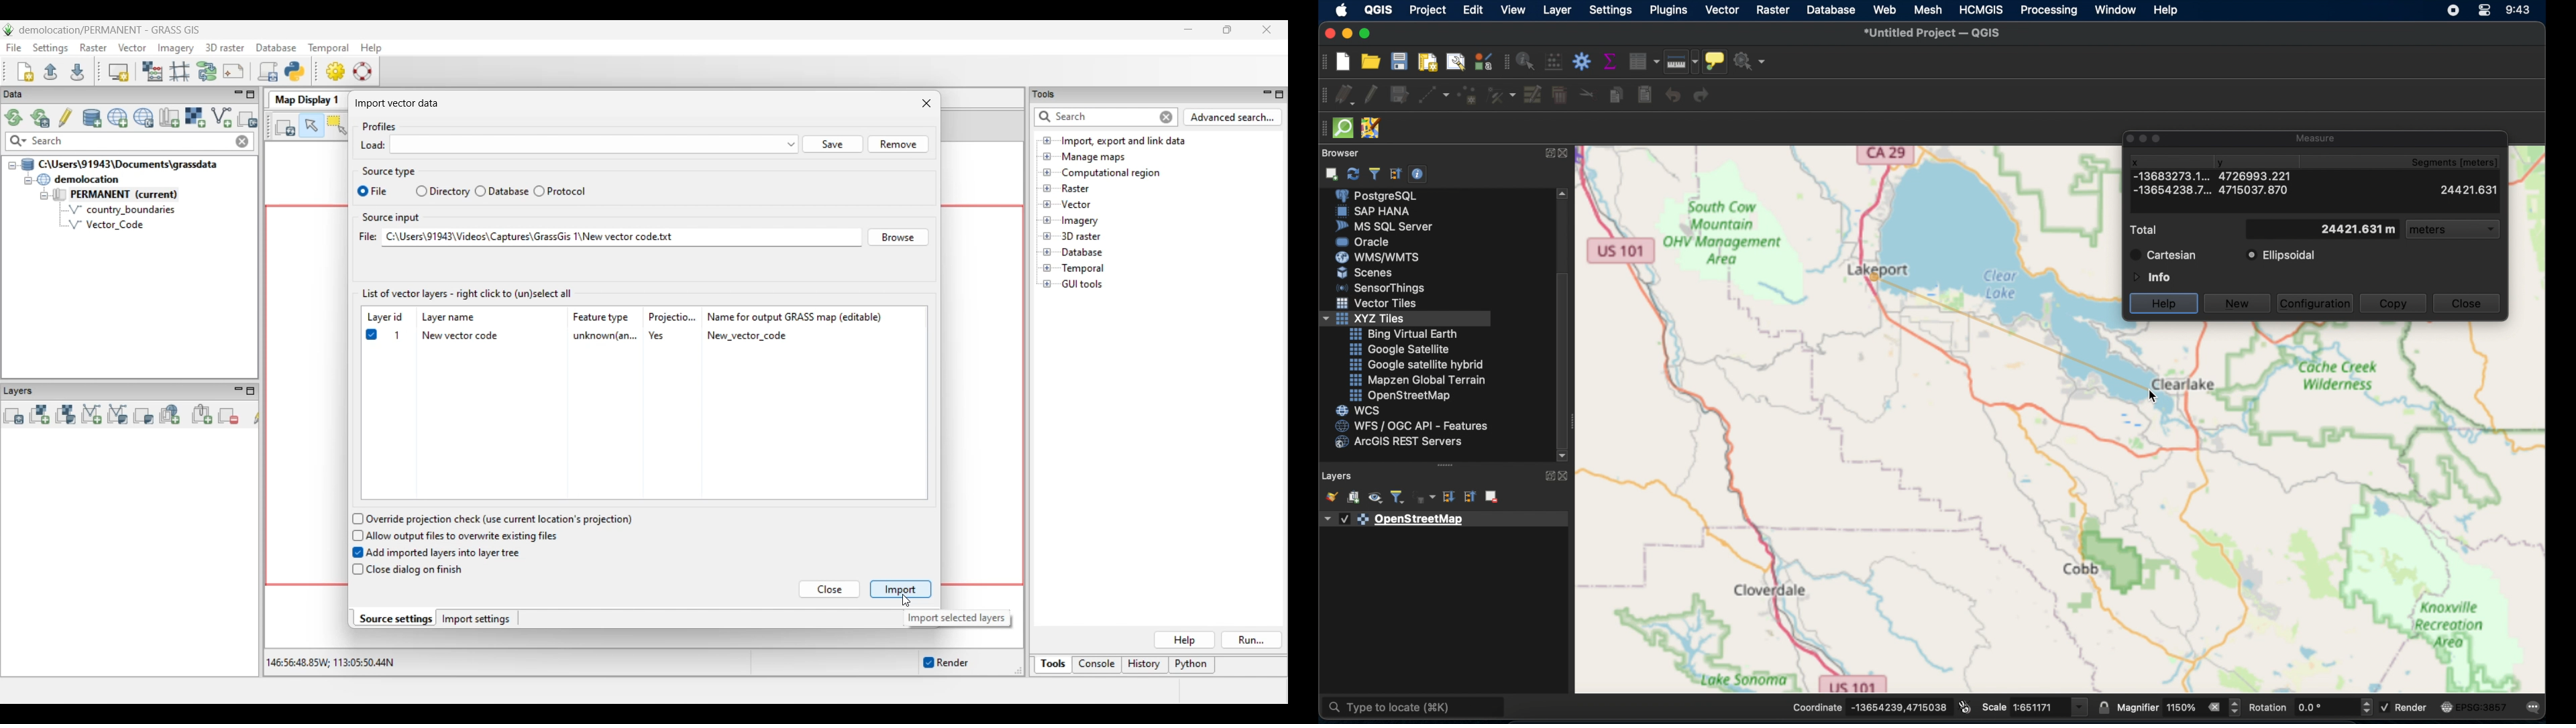  What do you see at coordinates (1673, 95) in the screenshot?
I see `undo` at bounding box center [1673, 95].